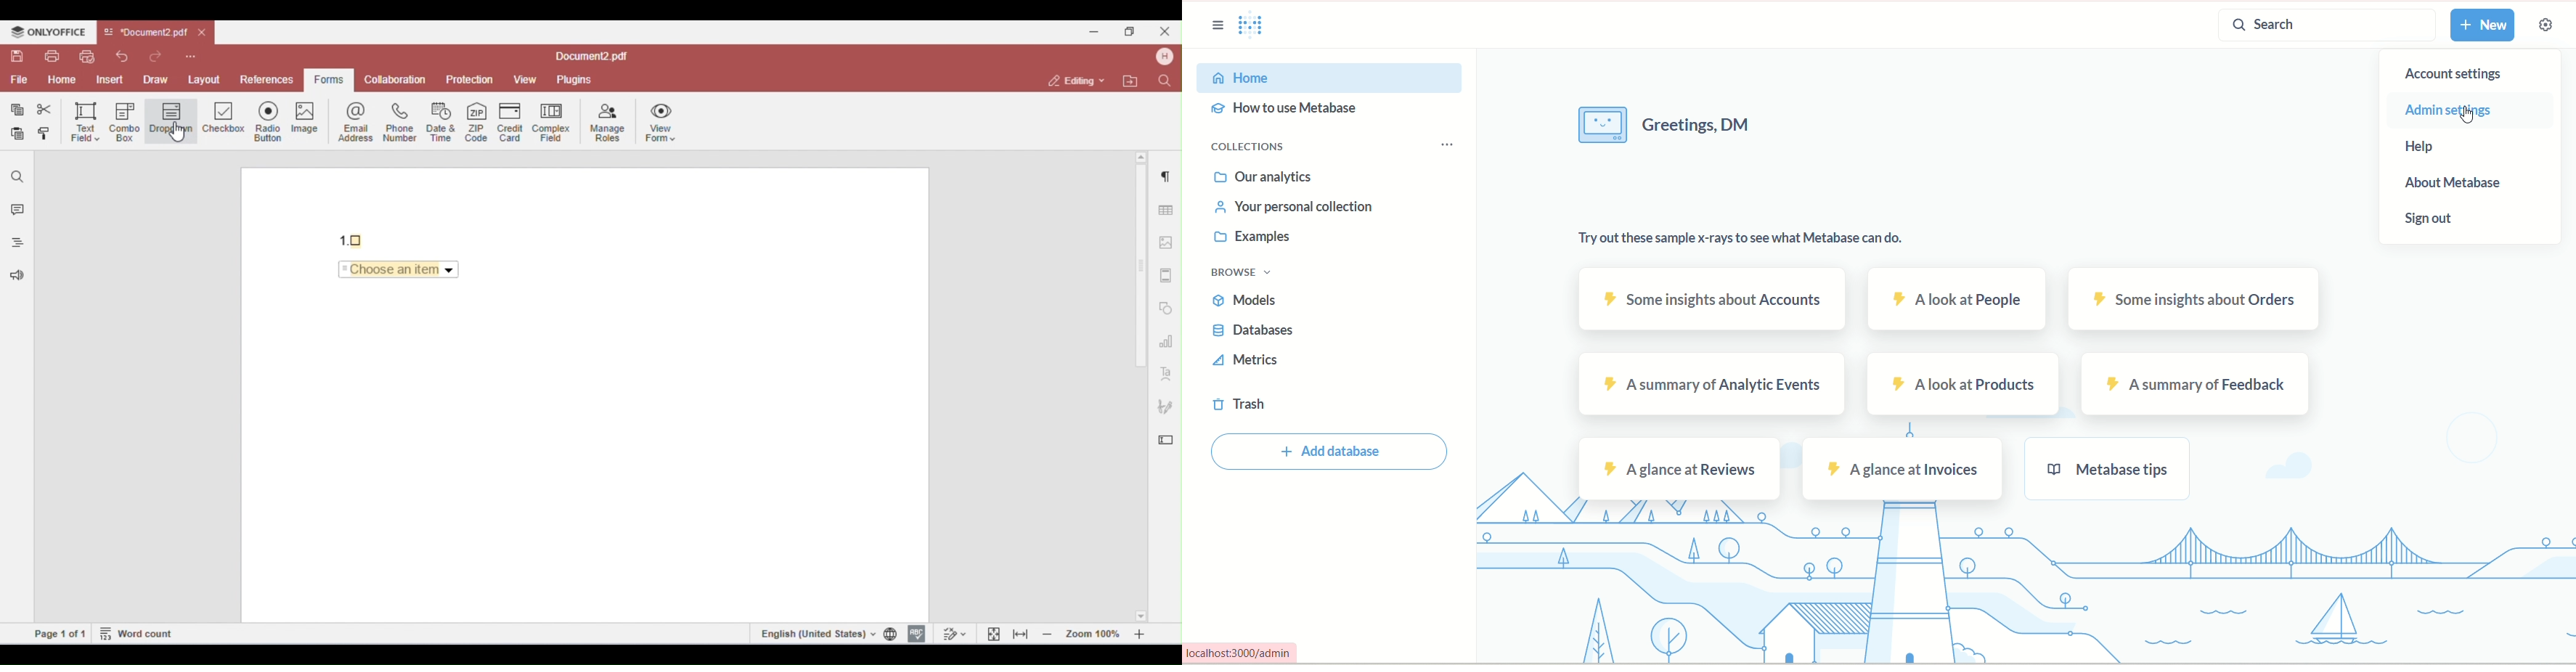  I want to click on help, so click(2440, 144).